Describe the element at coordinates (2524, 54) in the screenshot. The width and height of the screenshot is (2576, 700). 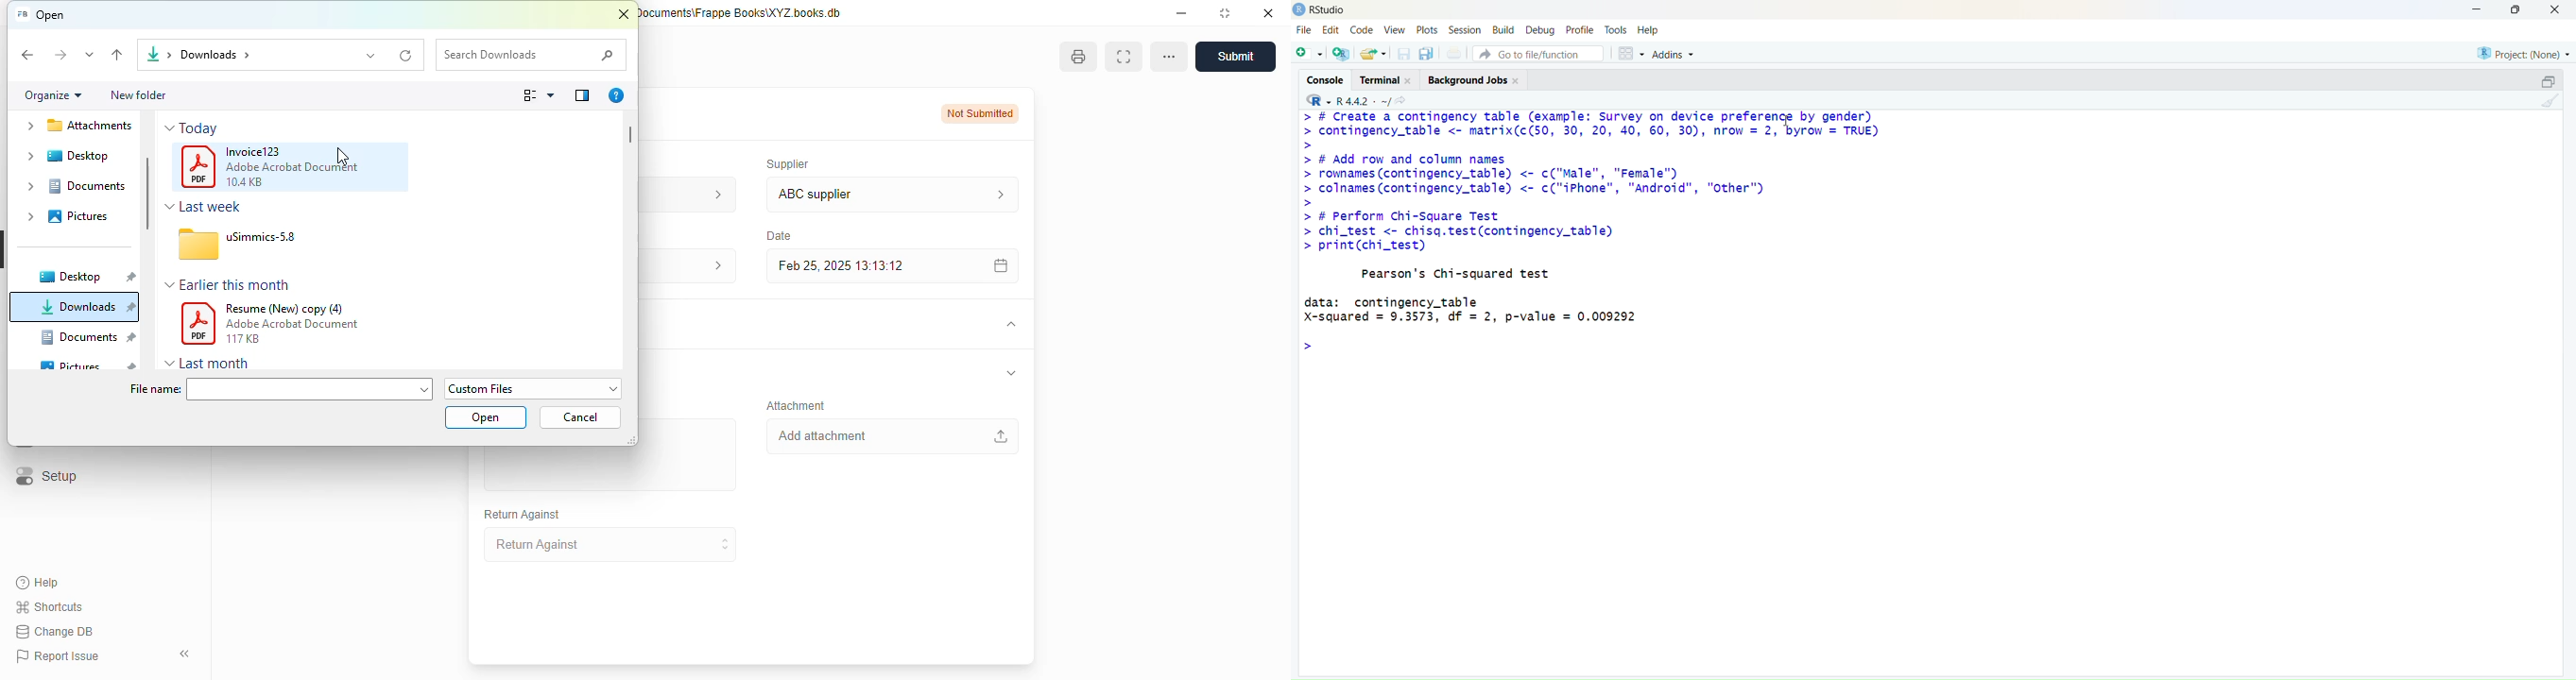
I see `project (none)` at that location.